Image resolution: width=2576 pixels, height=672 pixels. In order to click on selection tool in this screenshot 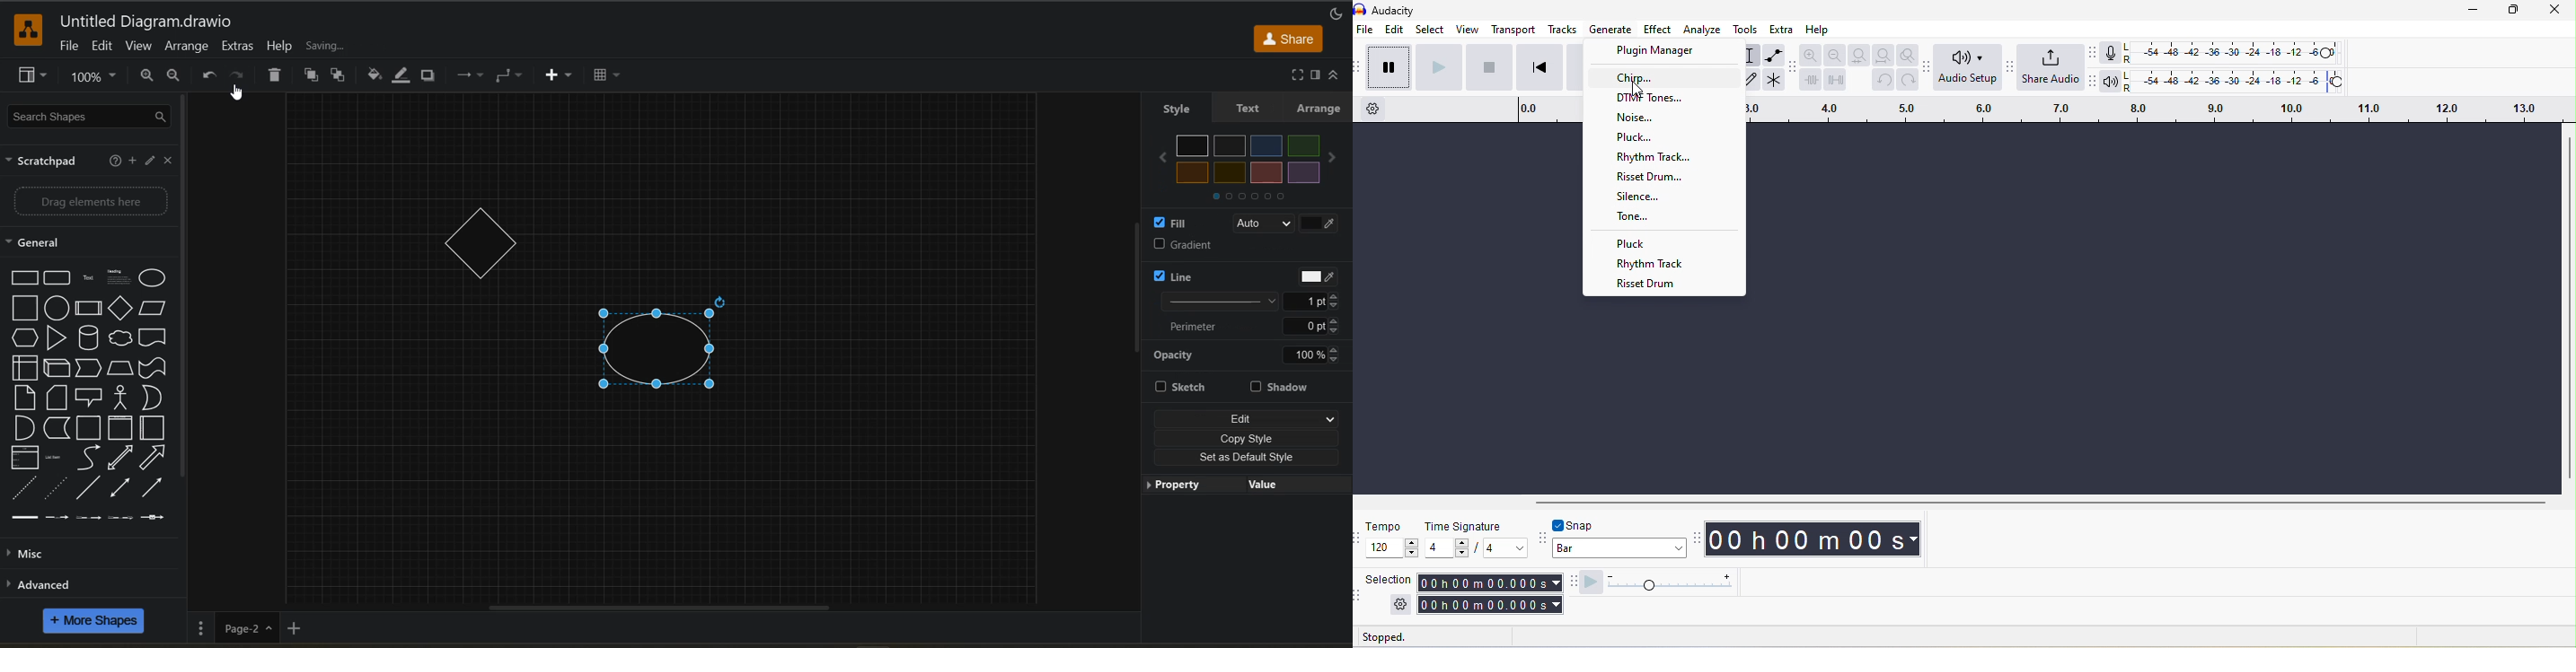, I will do `click(1753, 55)`.